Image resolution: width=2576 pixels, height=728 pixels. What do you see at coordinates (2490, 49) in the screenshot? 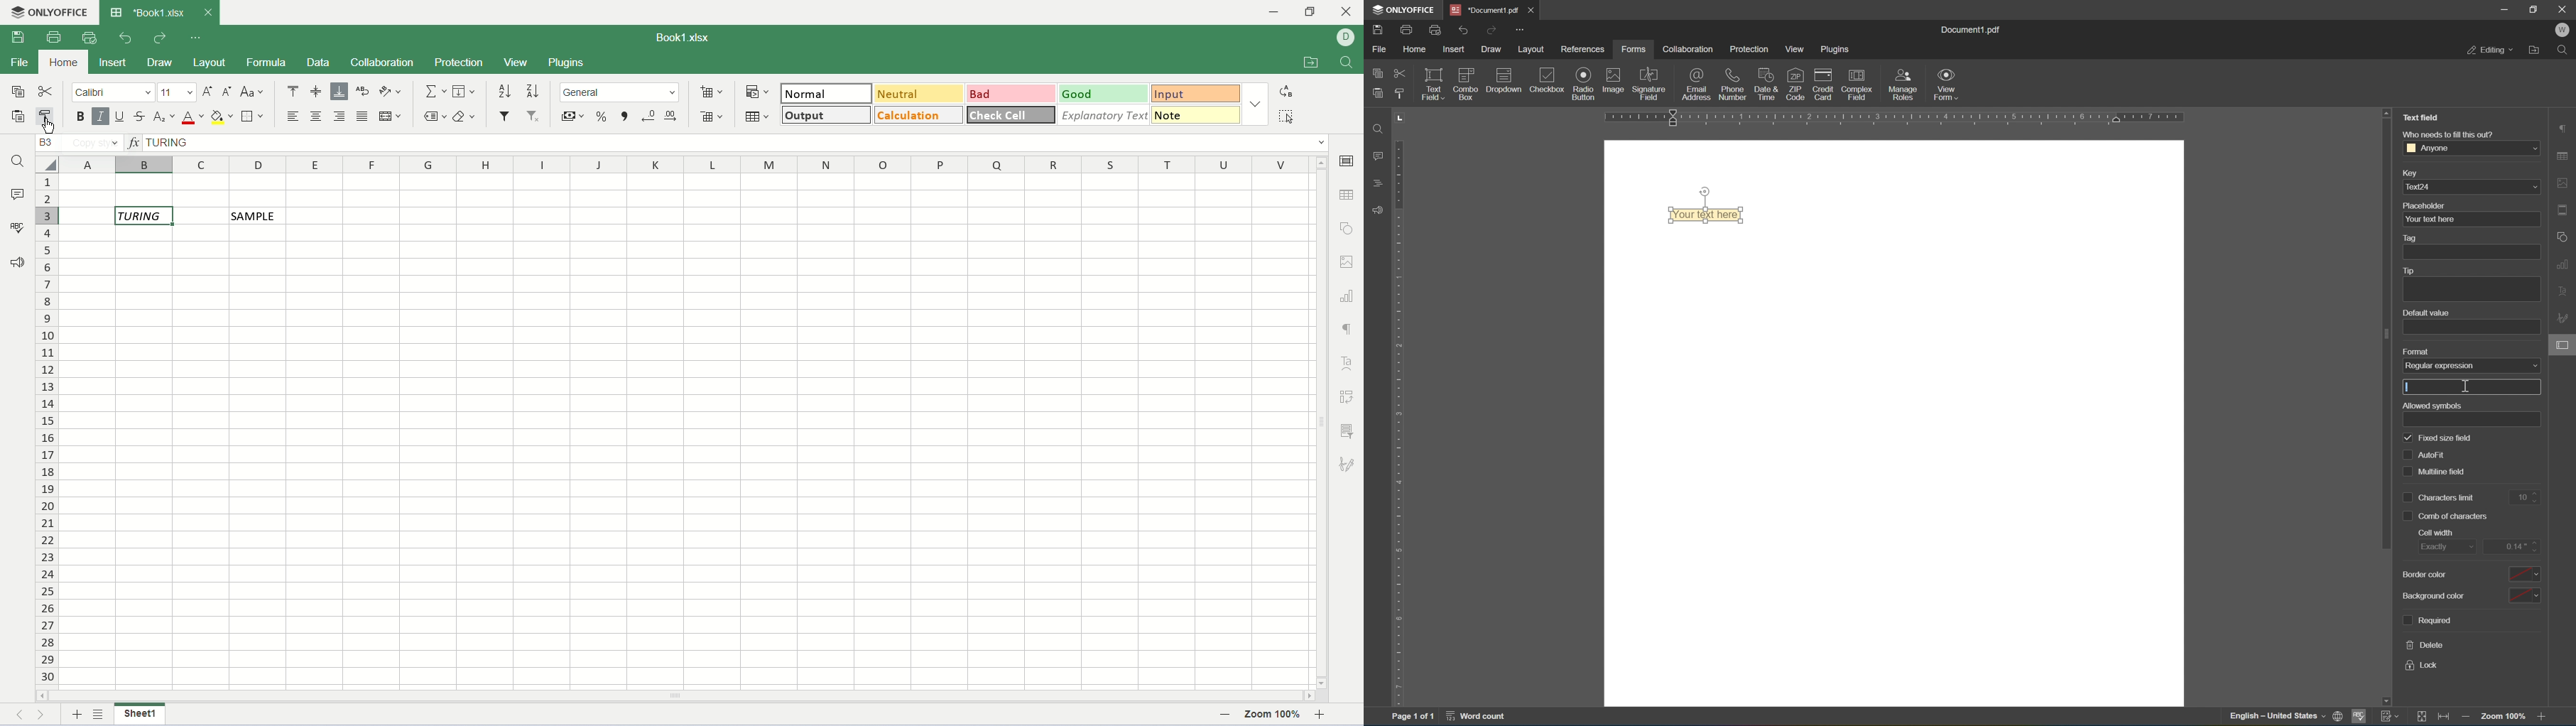
I see `editing` at bounding box center [2490, 49].